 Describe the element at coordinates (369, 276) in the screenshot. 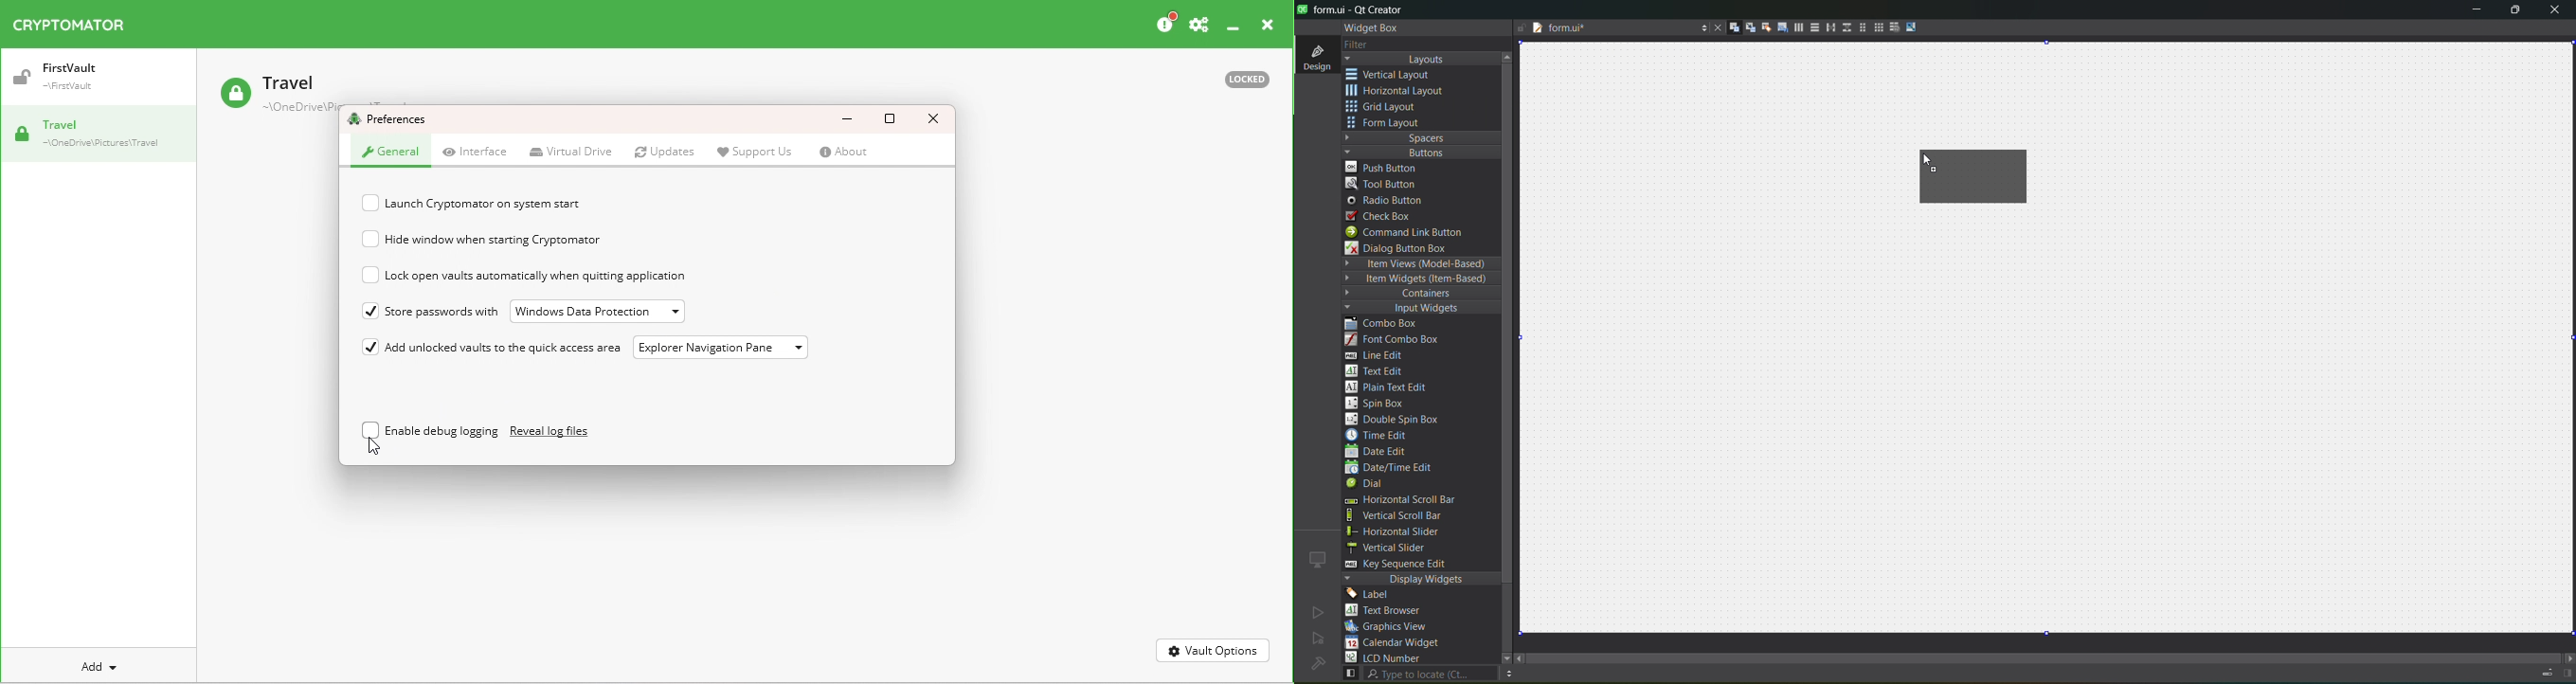

I see `Checkboz` at that location.